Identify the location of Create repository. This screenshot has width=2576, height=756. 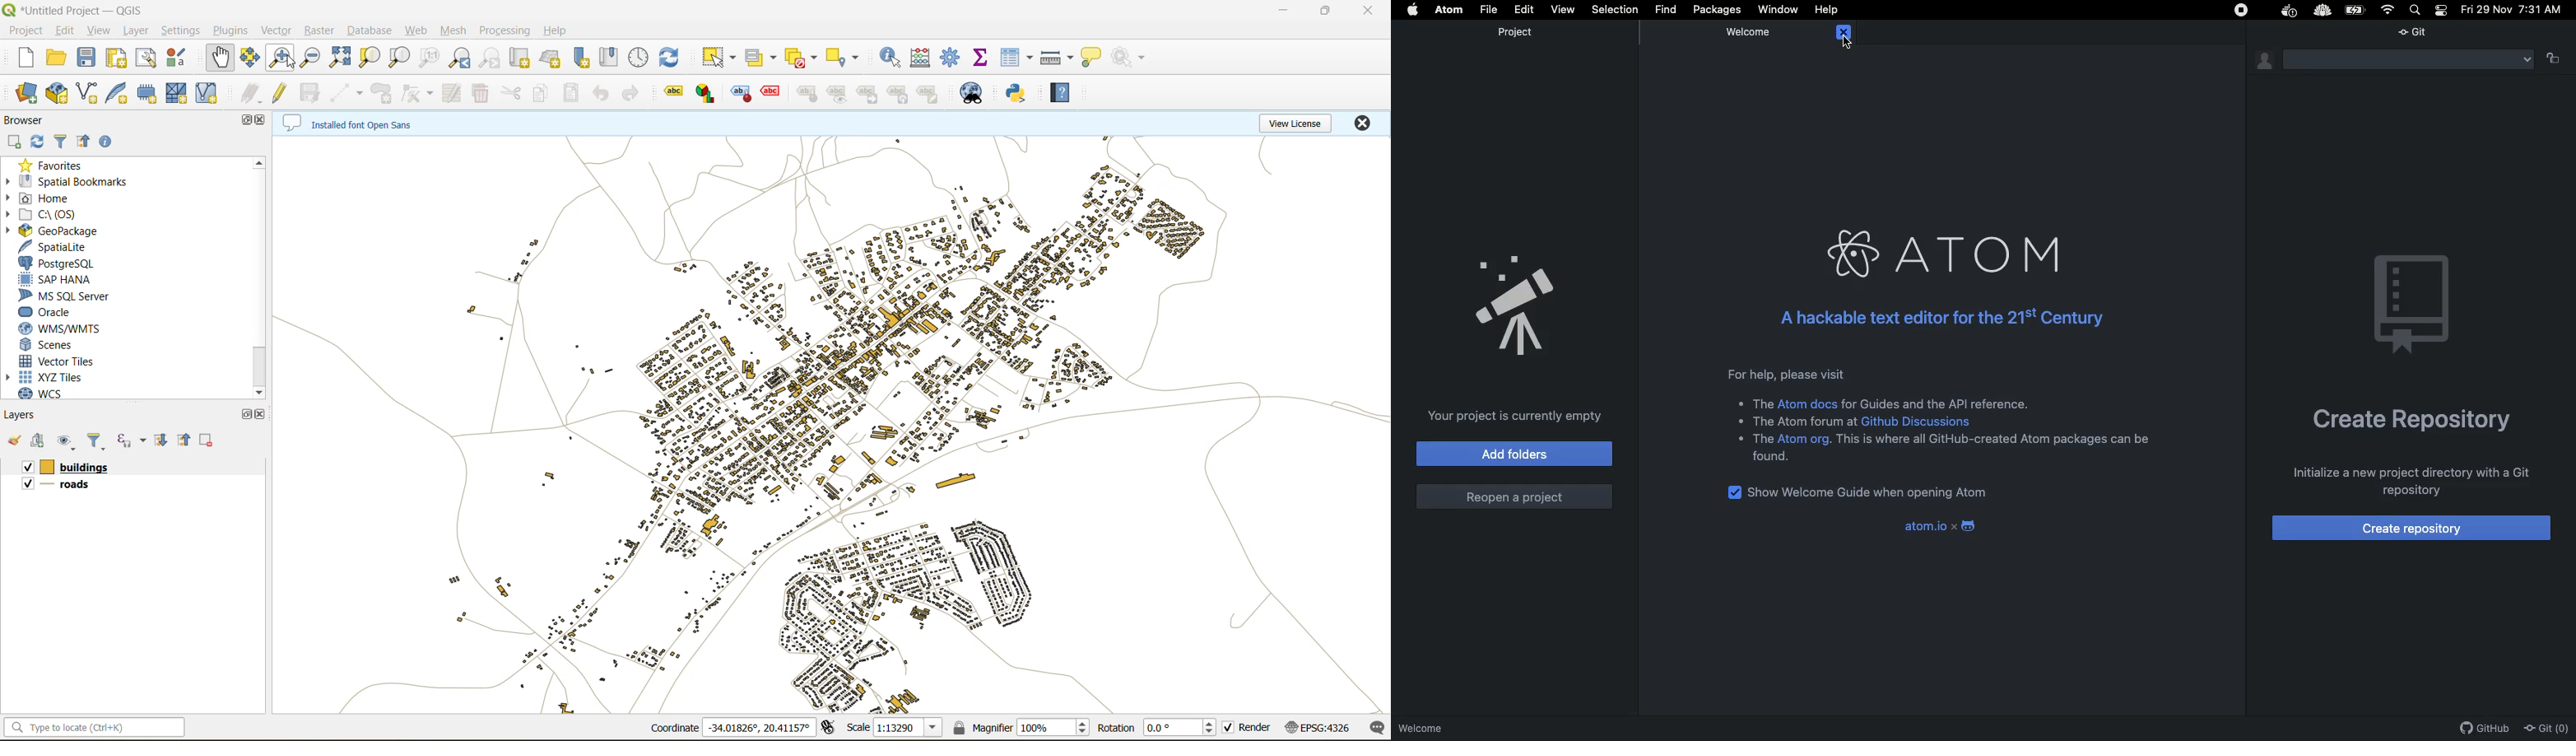
(2412, 425).